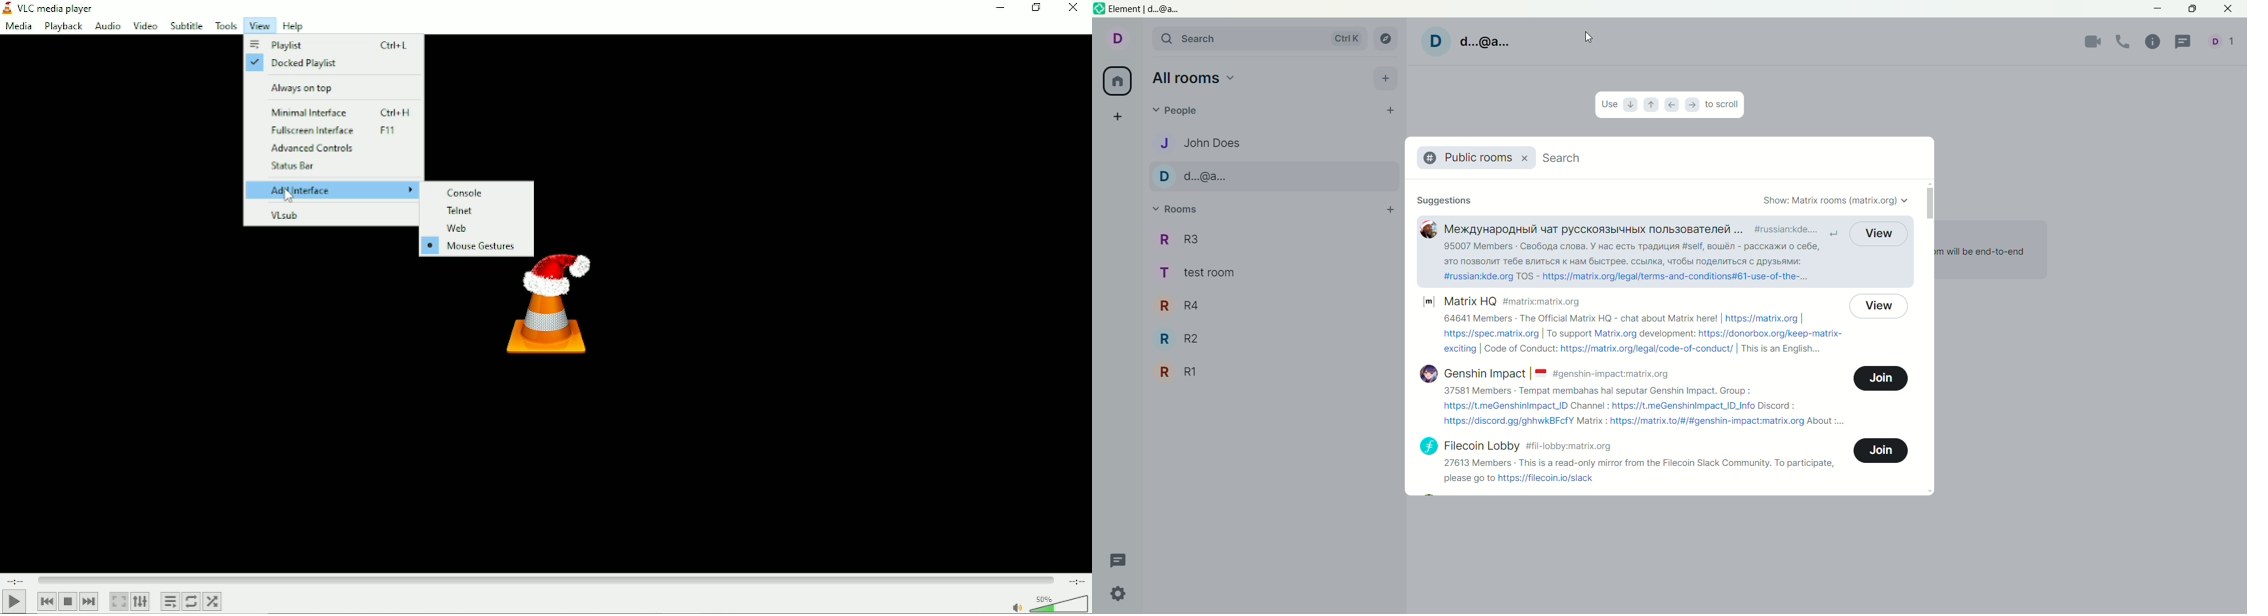  I want to click on #genshin-impact:matrix.org, so click(1611, 374).